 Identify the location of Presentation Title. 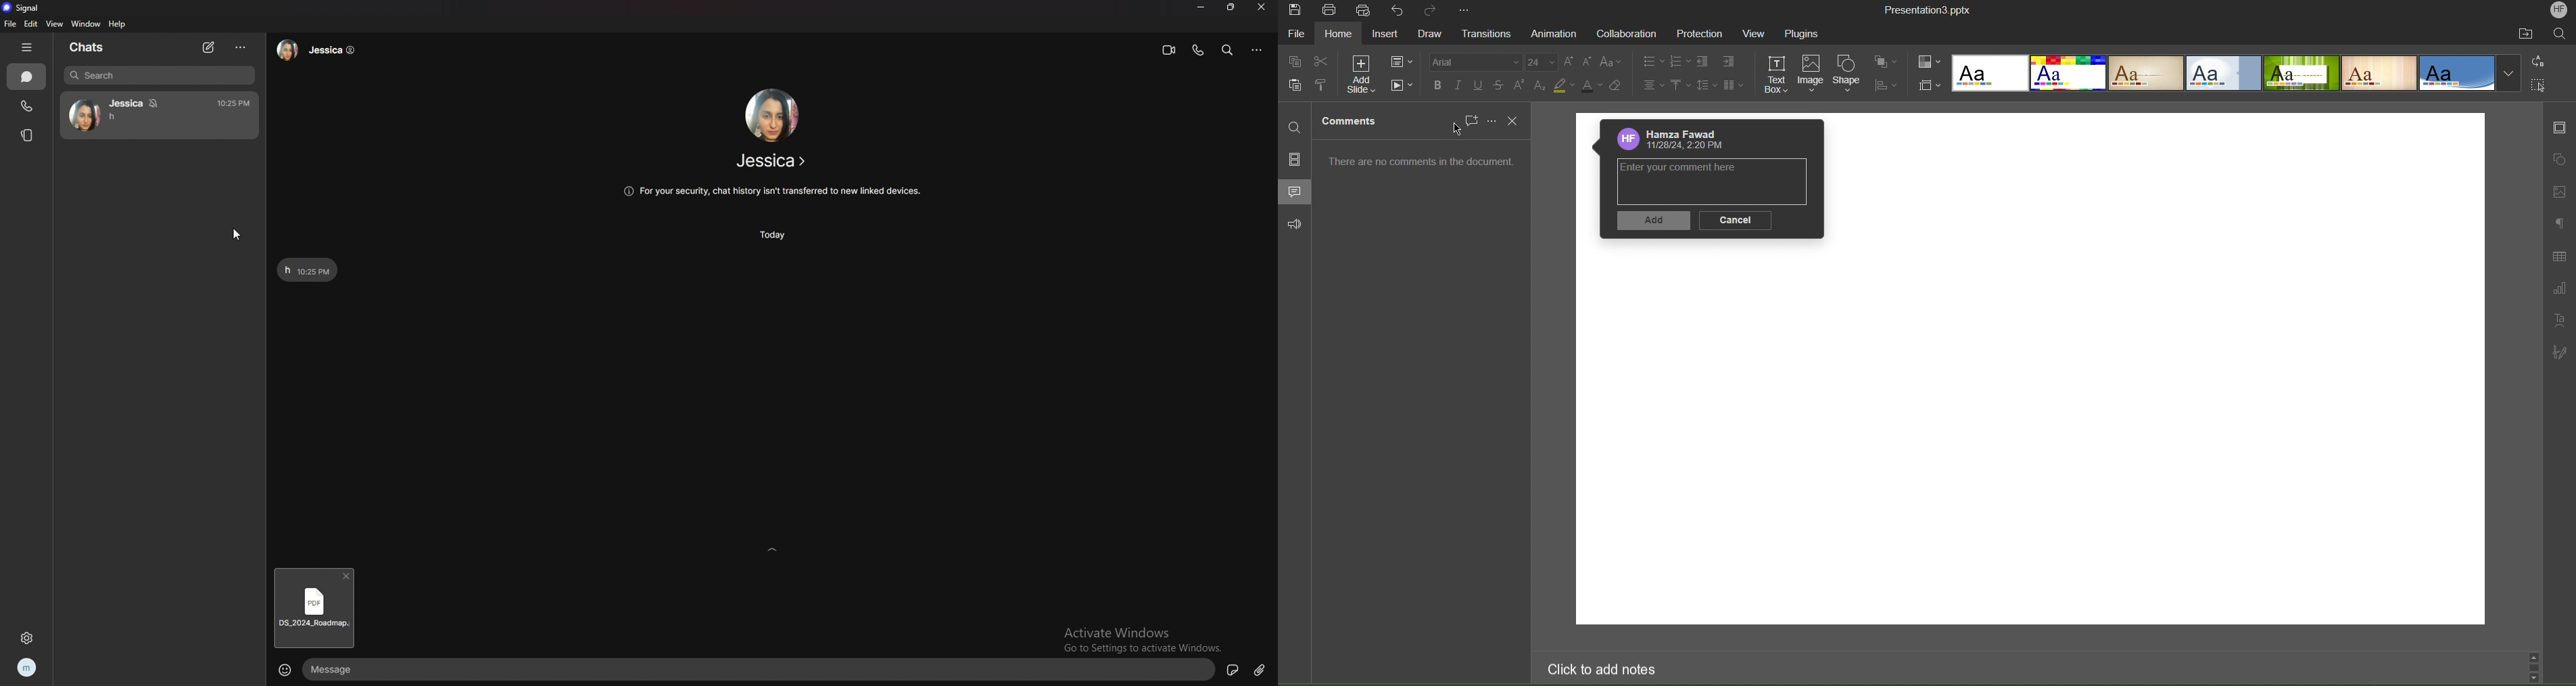
(1925, 10).